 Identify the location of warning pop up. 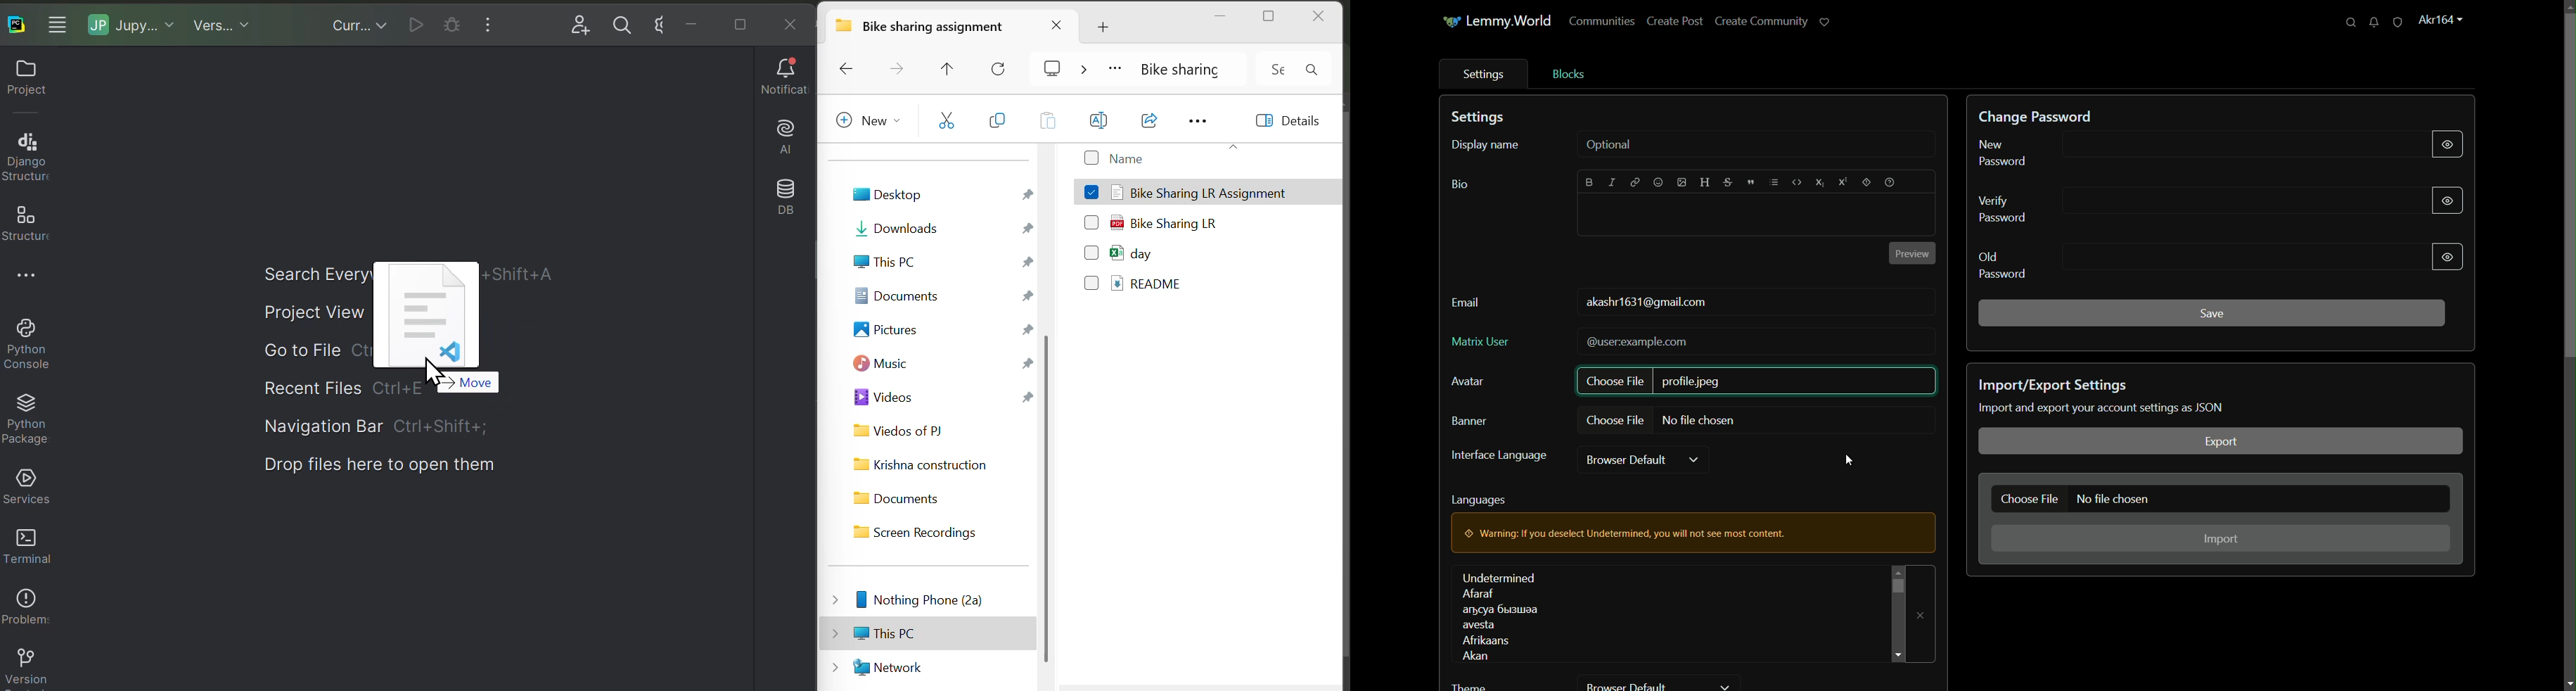
(1694, 533).